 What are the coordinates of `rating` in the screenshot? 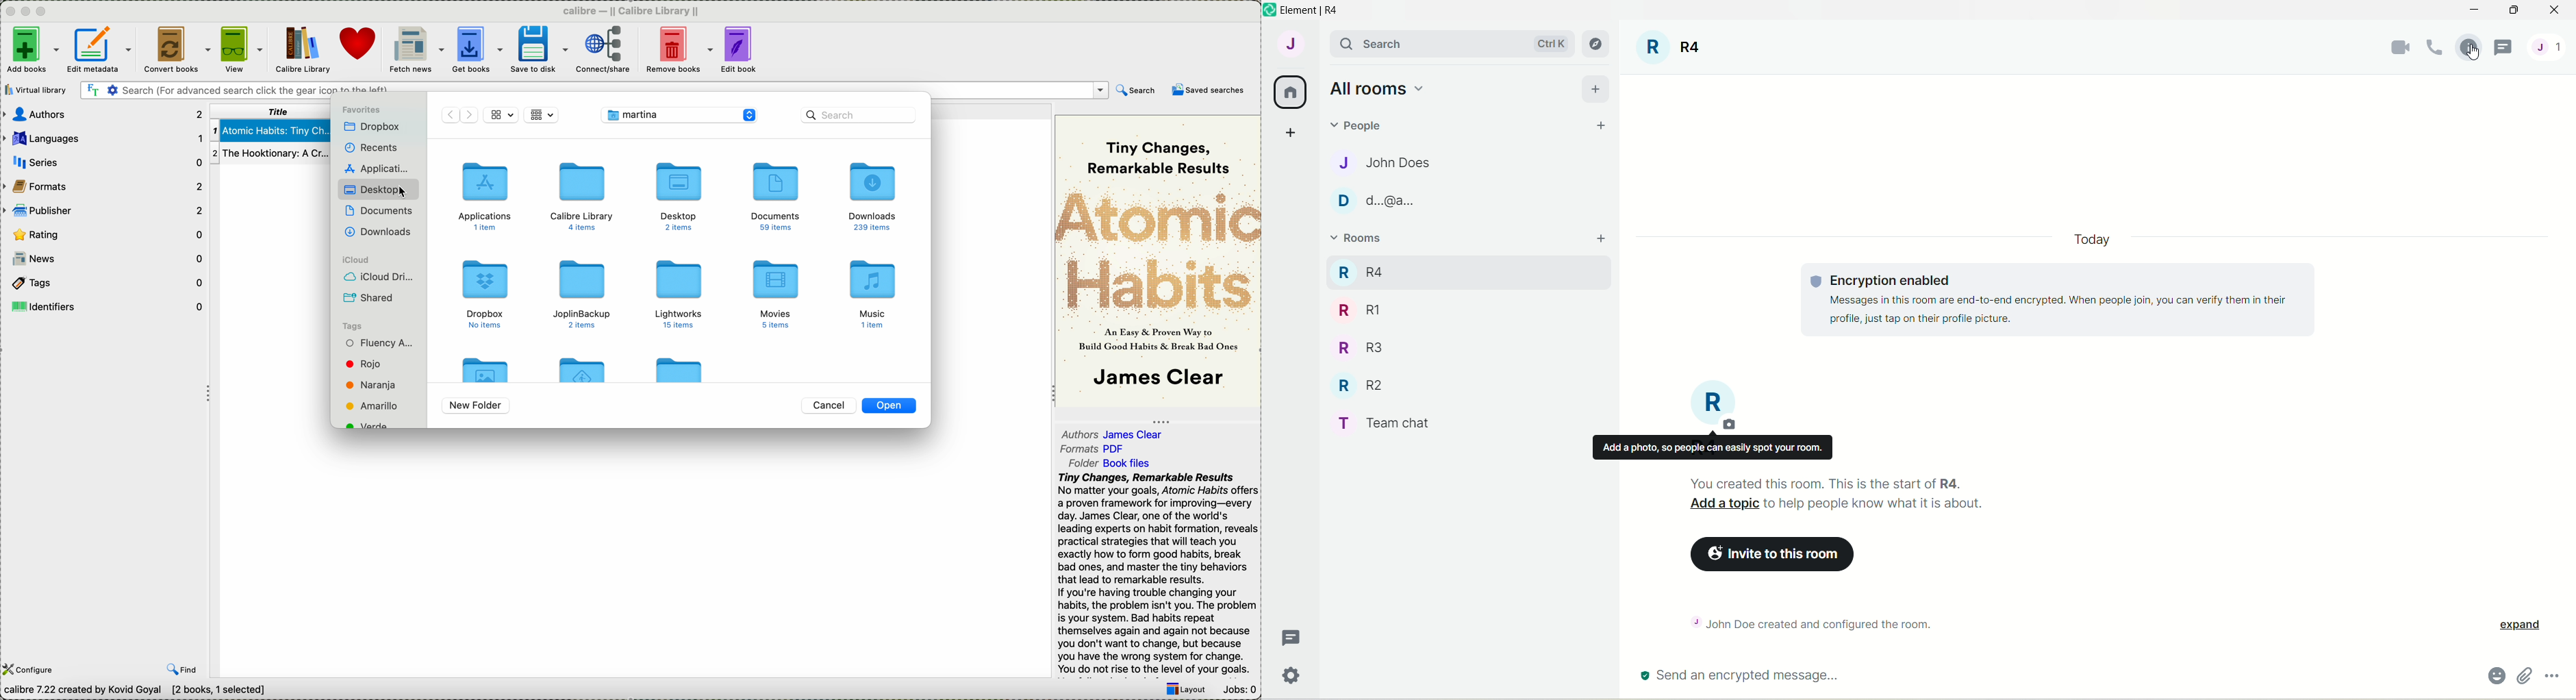 It's located at (102, 233).